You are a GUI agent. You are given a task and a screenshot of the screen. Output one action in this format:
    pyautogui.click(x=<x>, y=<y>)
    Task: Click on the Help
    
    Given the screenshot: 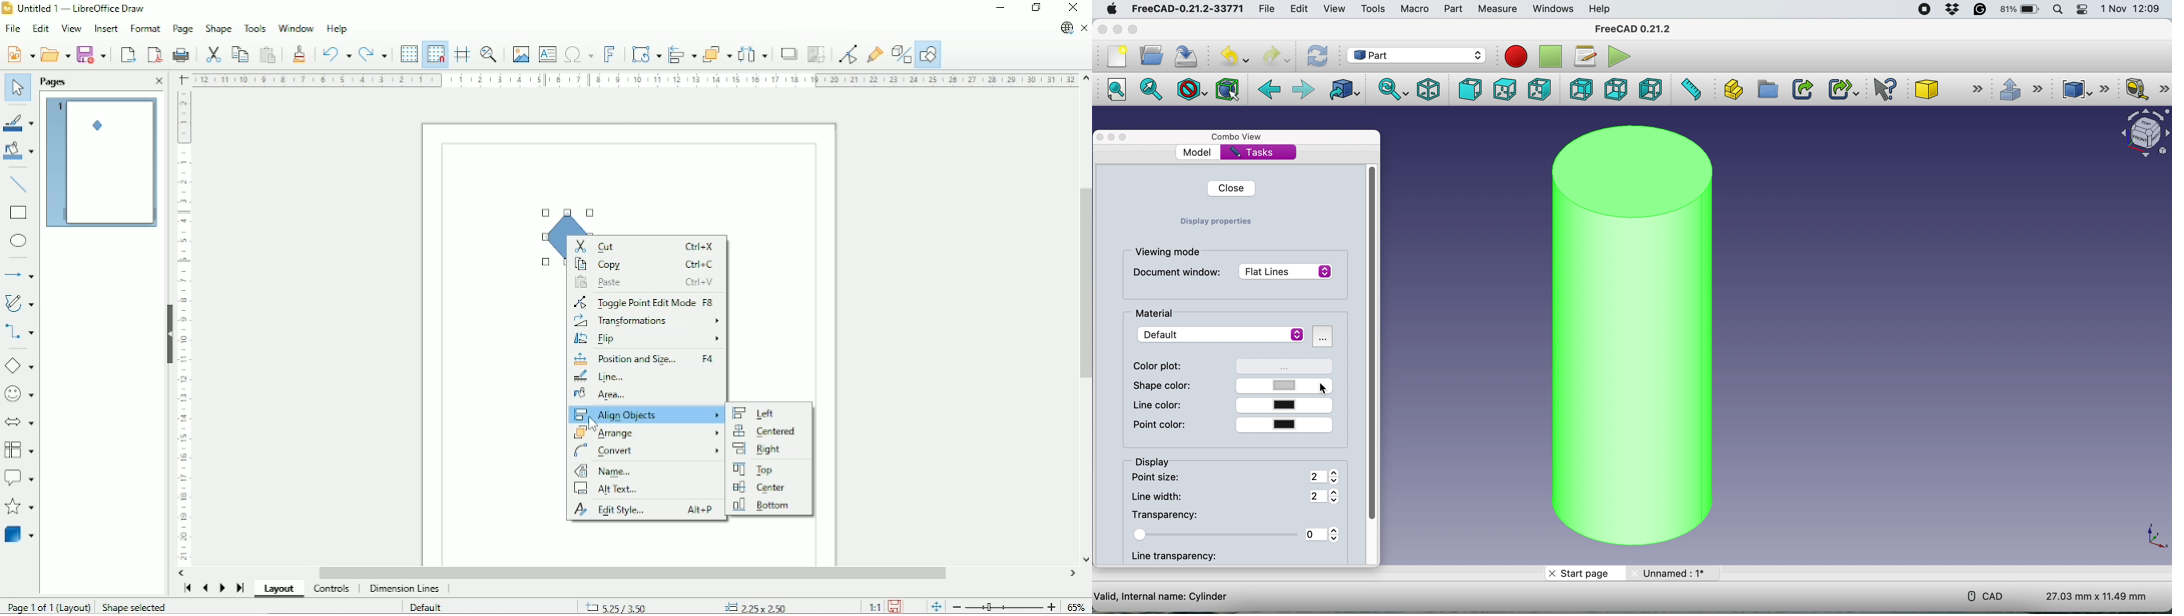 What is the action you would take?
    pyautogui.click(x=337, y=28)
    